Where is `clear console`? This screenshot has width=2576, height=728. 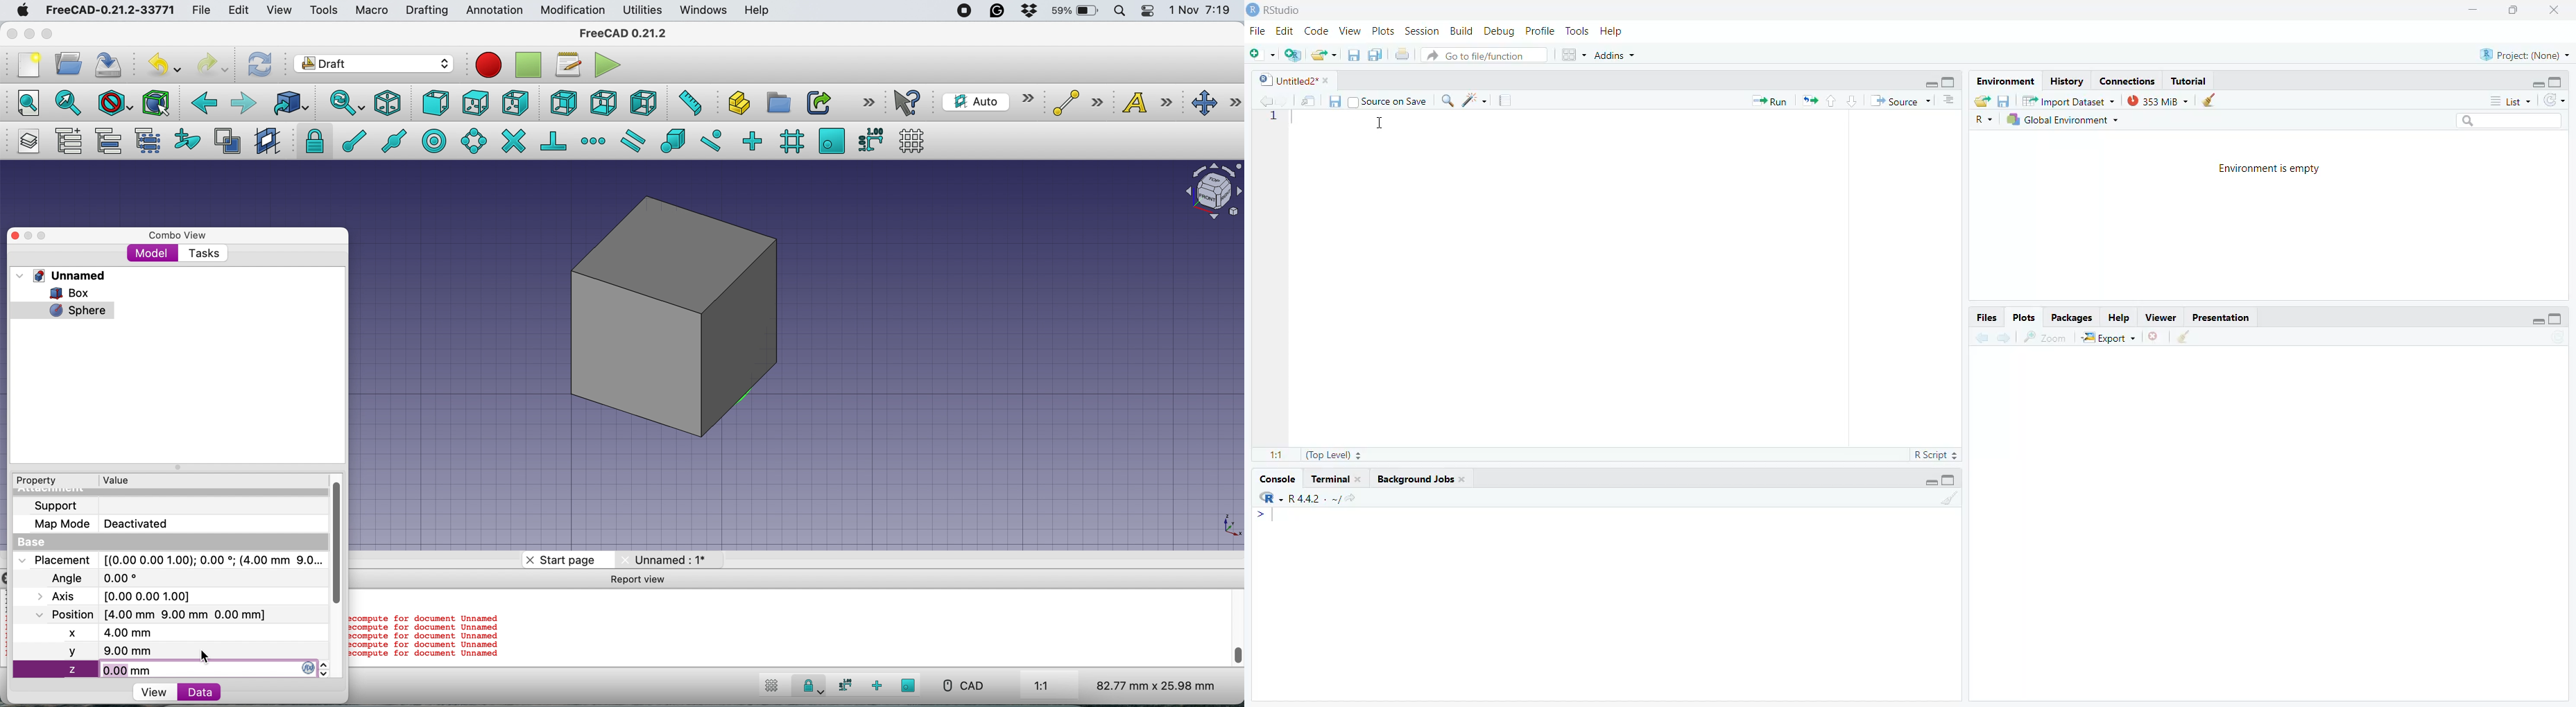 clear console is located at coordinates (1950, 501).